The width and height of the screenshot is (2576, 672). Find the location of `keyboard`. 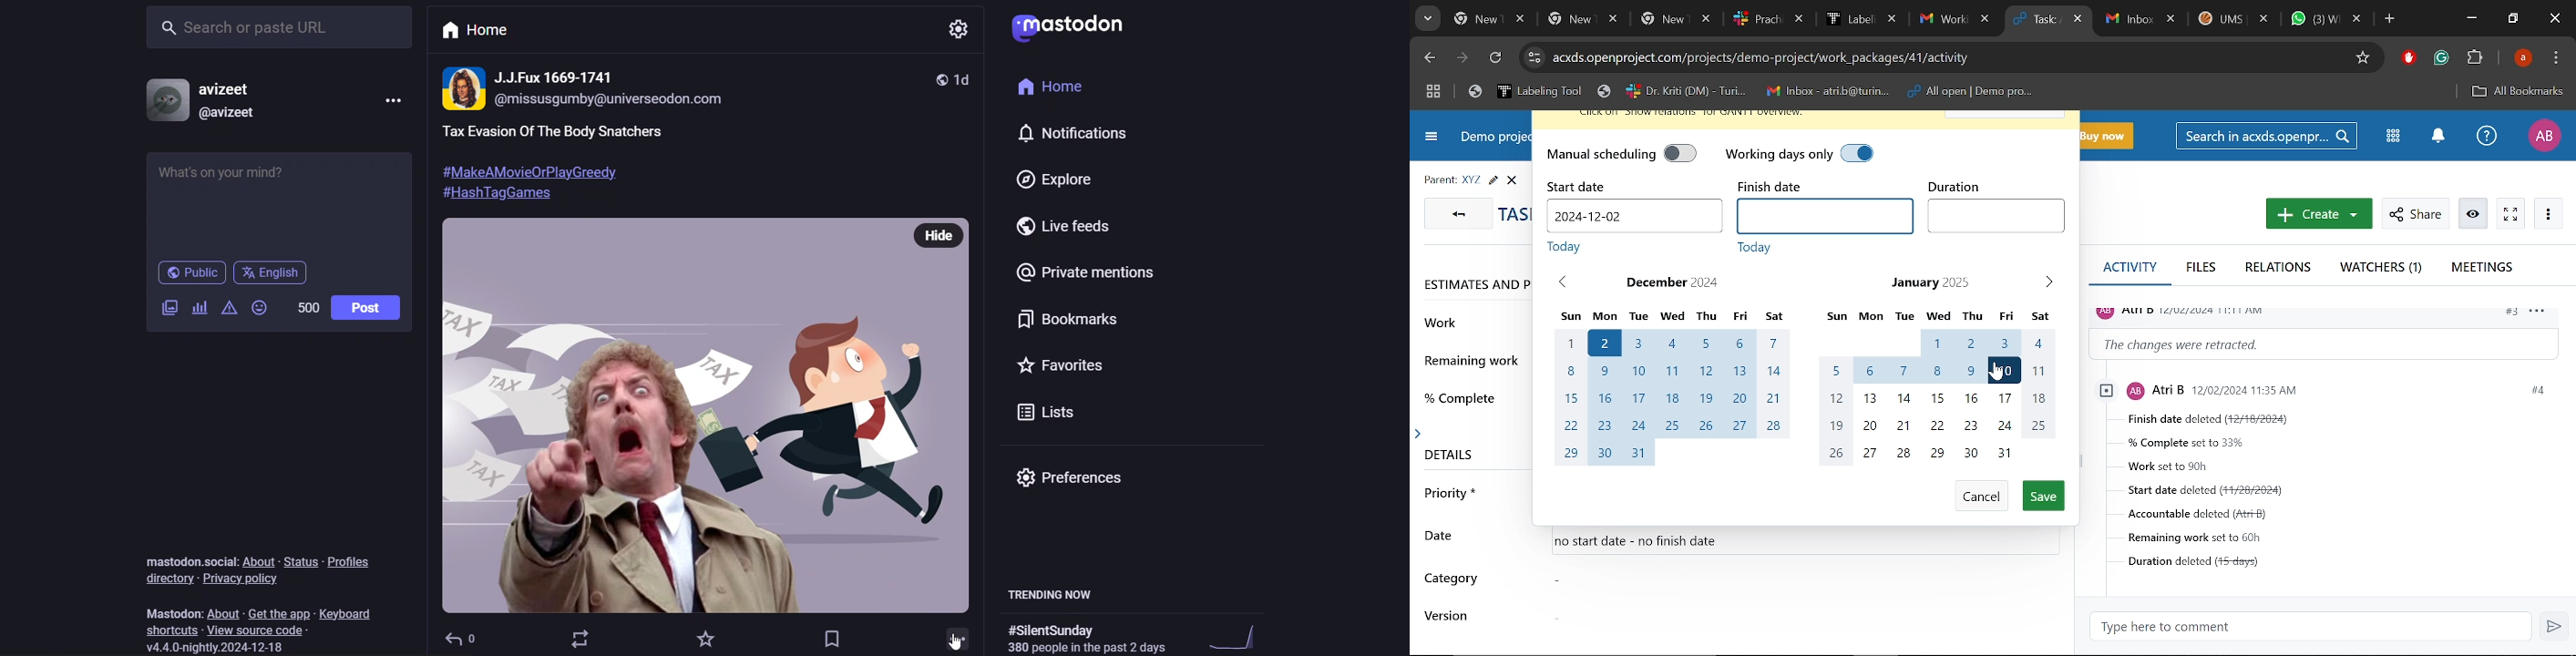

keyboard is located at coordinates (349, 614).